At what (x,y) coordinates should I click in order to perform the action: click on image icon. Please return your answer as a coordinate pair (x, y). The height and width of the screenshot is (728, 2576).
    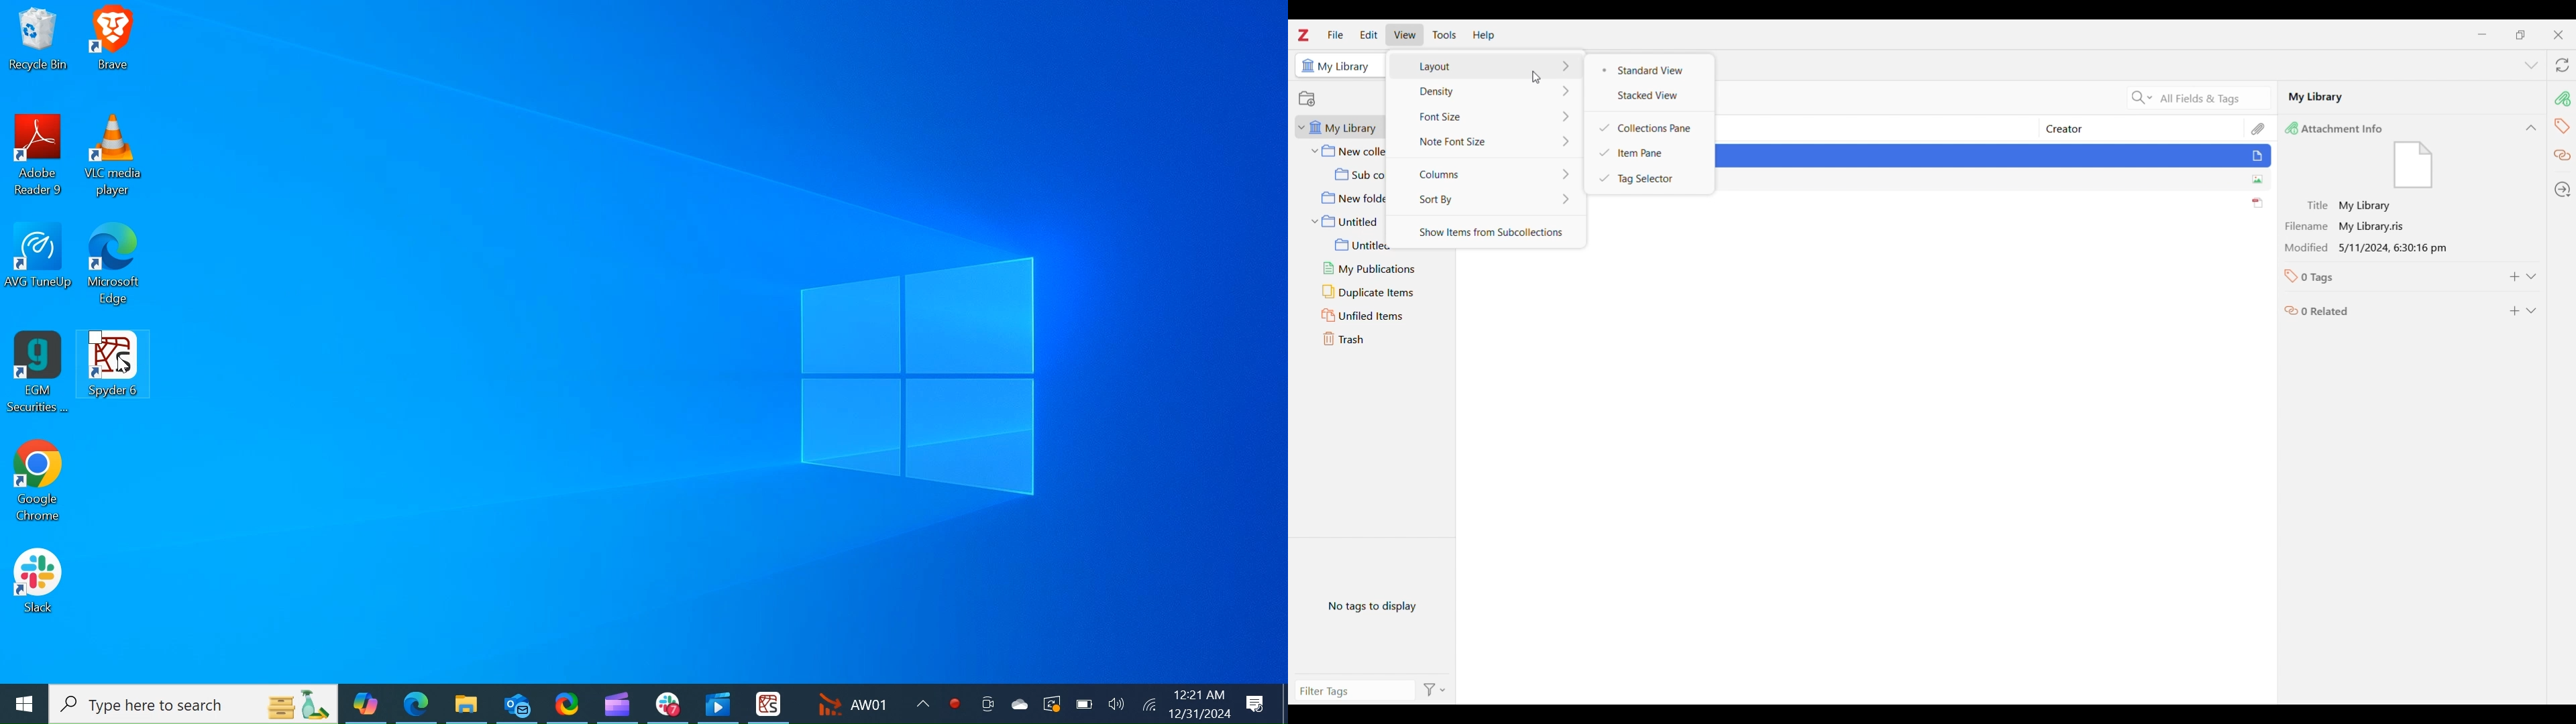
    Looking at the image, I should click on (2256, 180).